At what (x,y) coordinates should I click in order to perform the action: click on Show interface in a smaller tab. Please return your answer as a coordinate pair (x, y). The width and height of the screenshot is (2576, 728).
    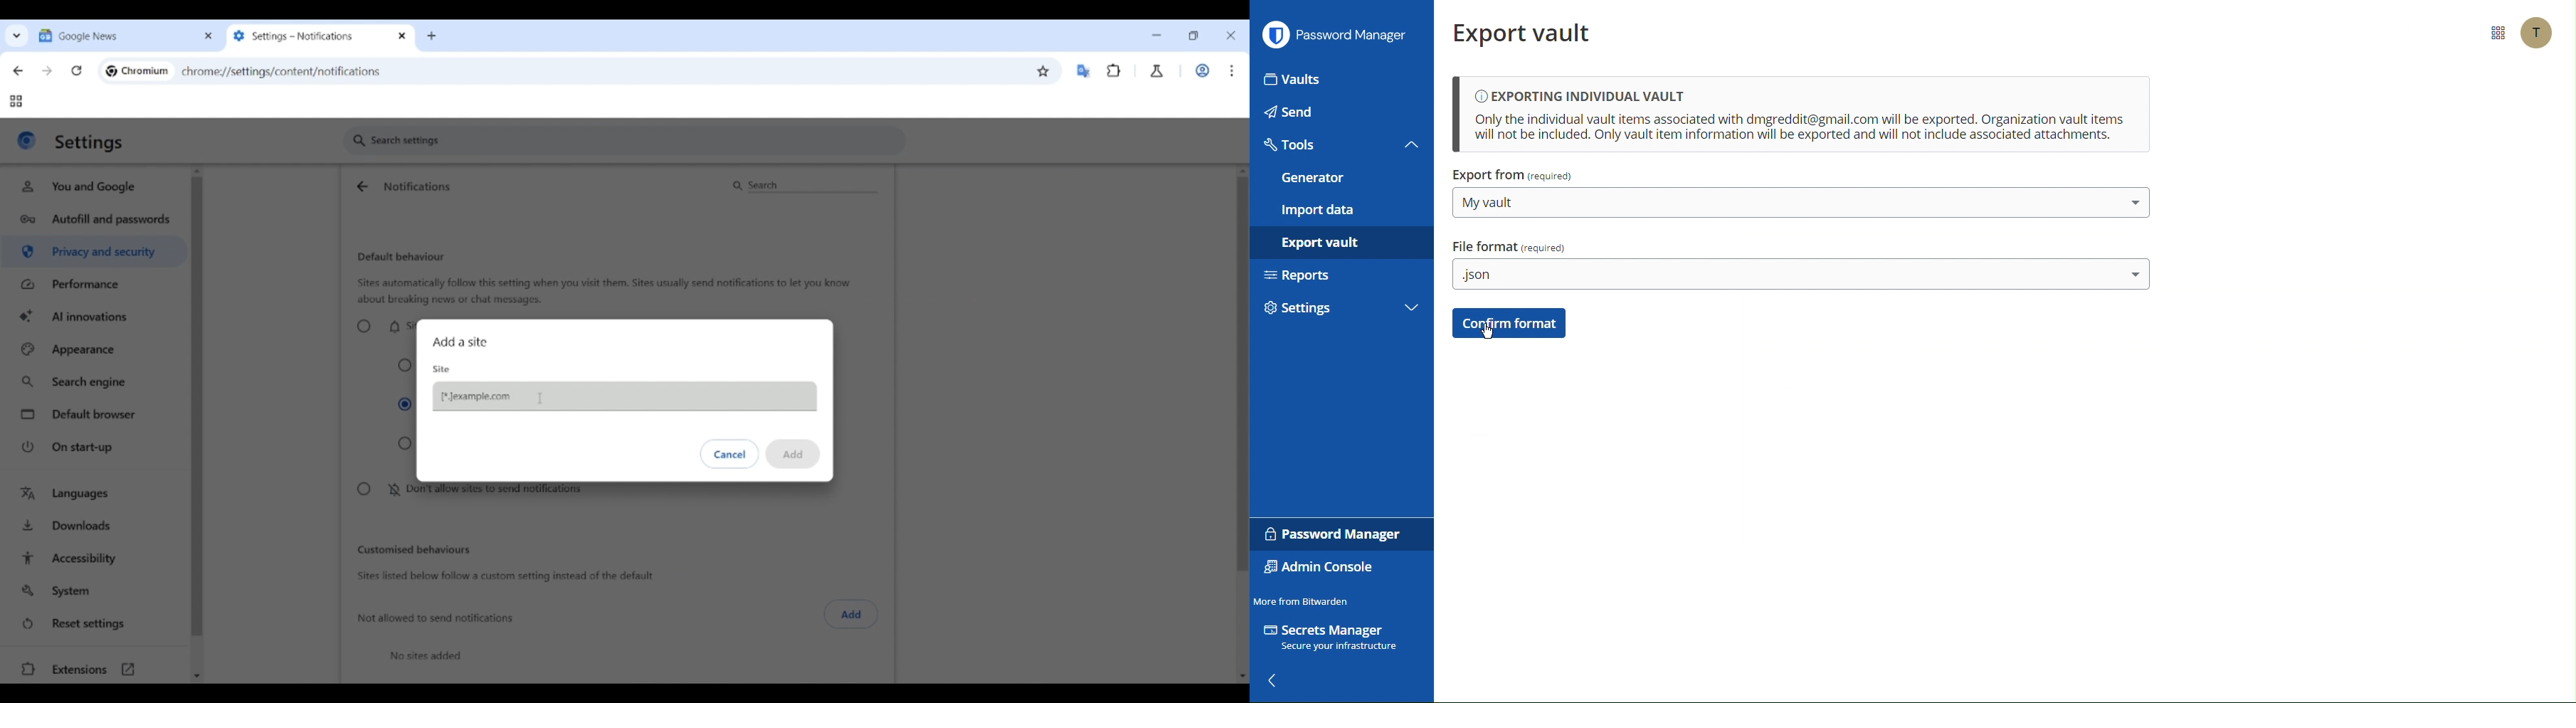
    Looking at the image, I should click on (1193, 36).